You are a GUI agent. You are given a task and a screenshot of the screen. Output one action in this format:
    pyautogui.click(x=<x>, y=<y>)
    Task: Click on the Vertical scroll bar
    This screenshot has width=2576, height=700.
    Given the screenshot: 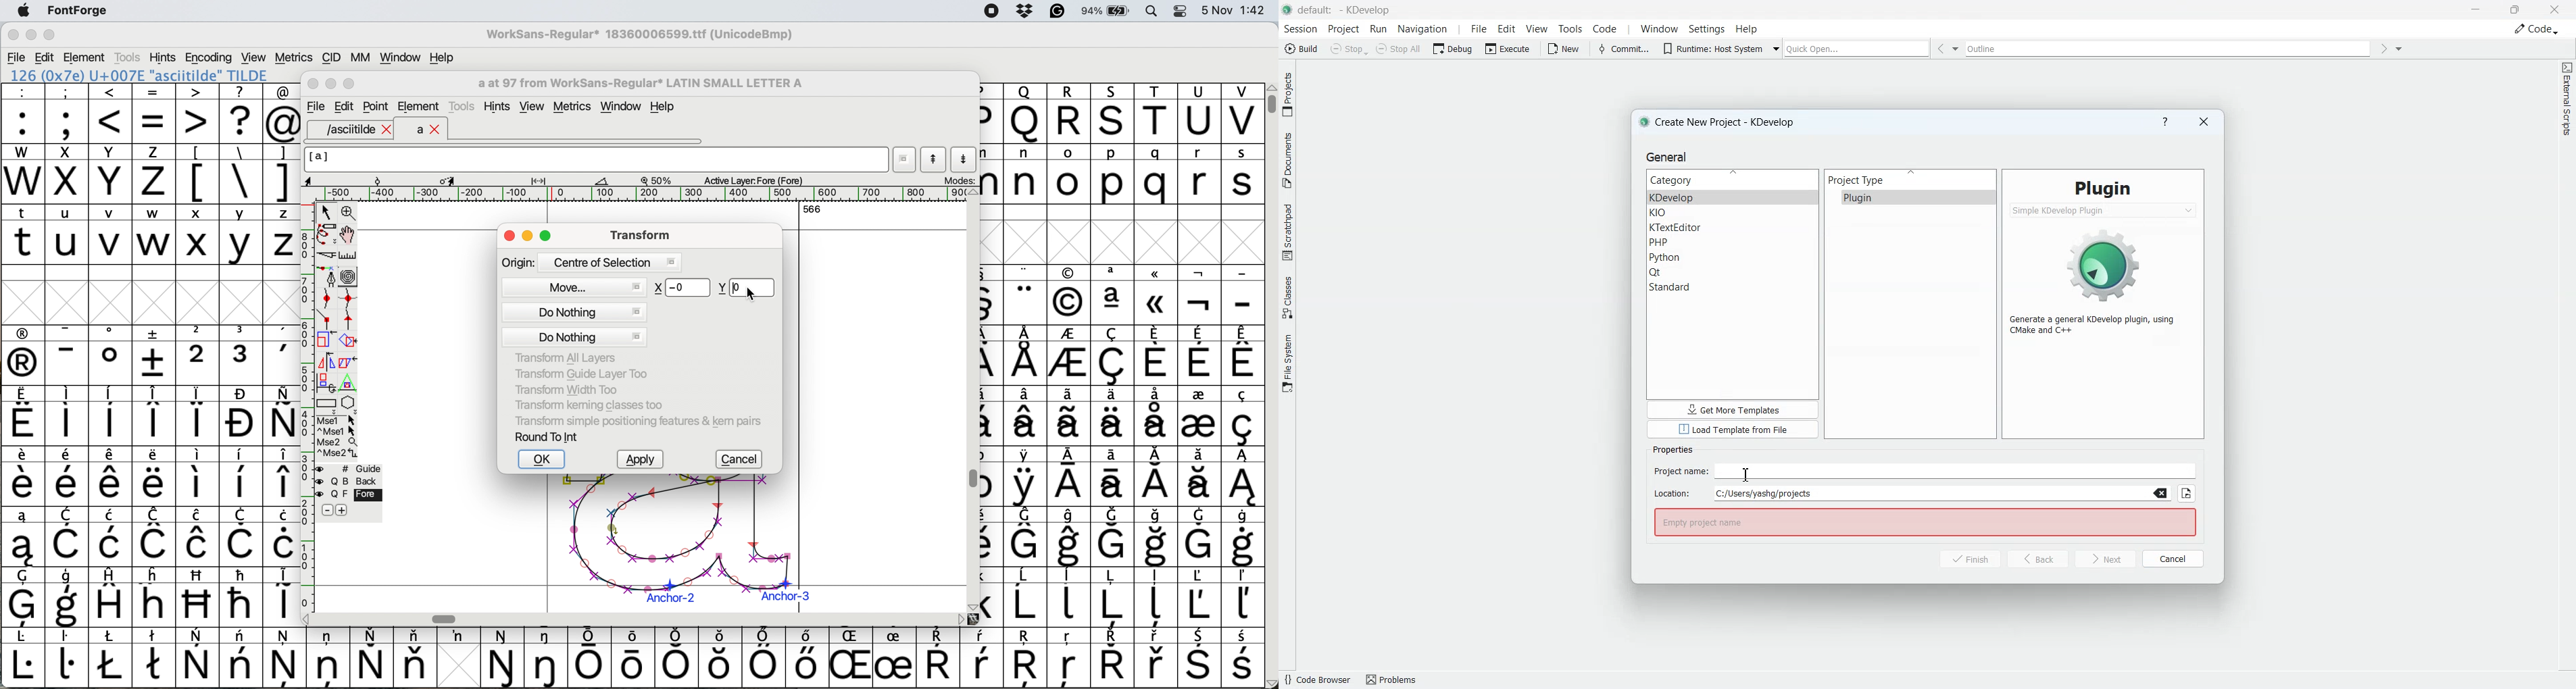 What is the action you would take?
    pyautogui.click(x=970, y=480)
    